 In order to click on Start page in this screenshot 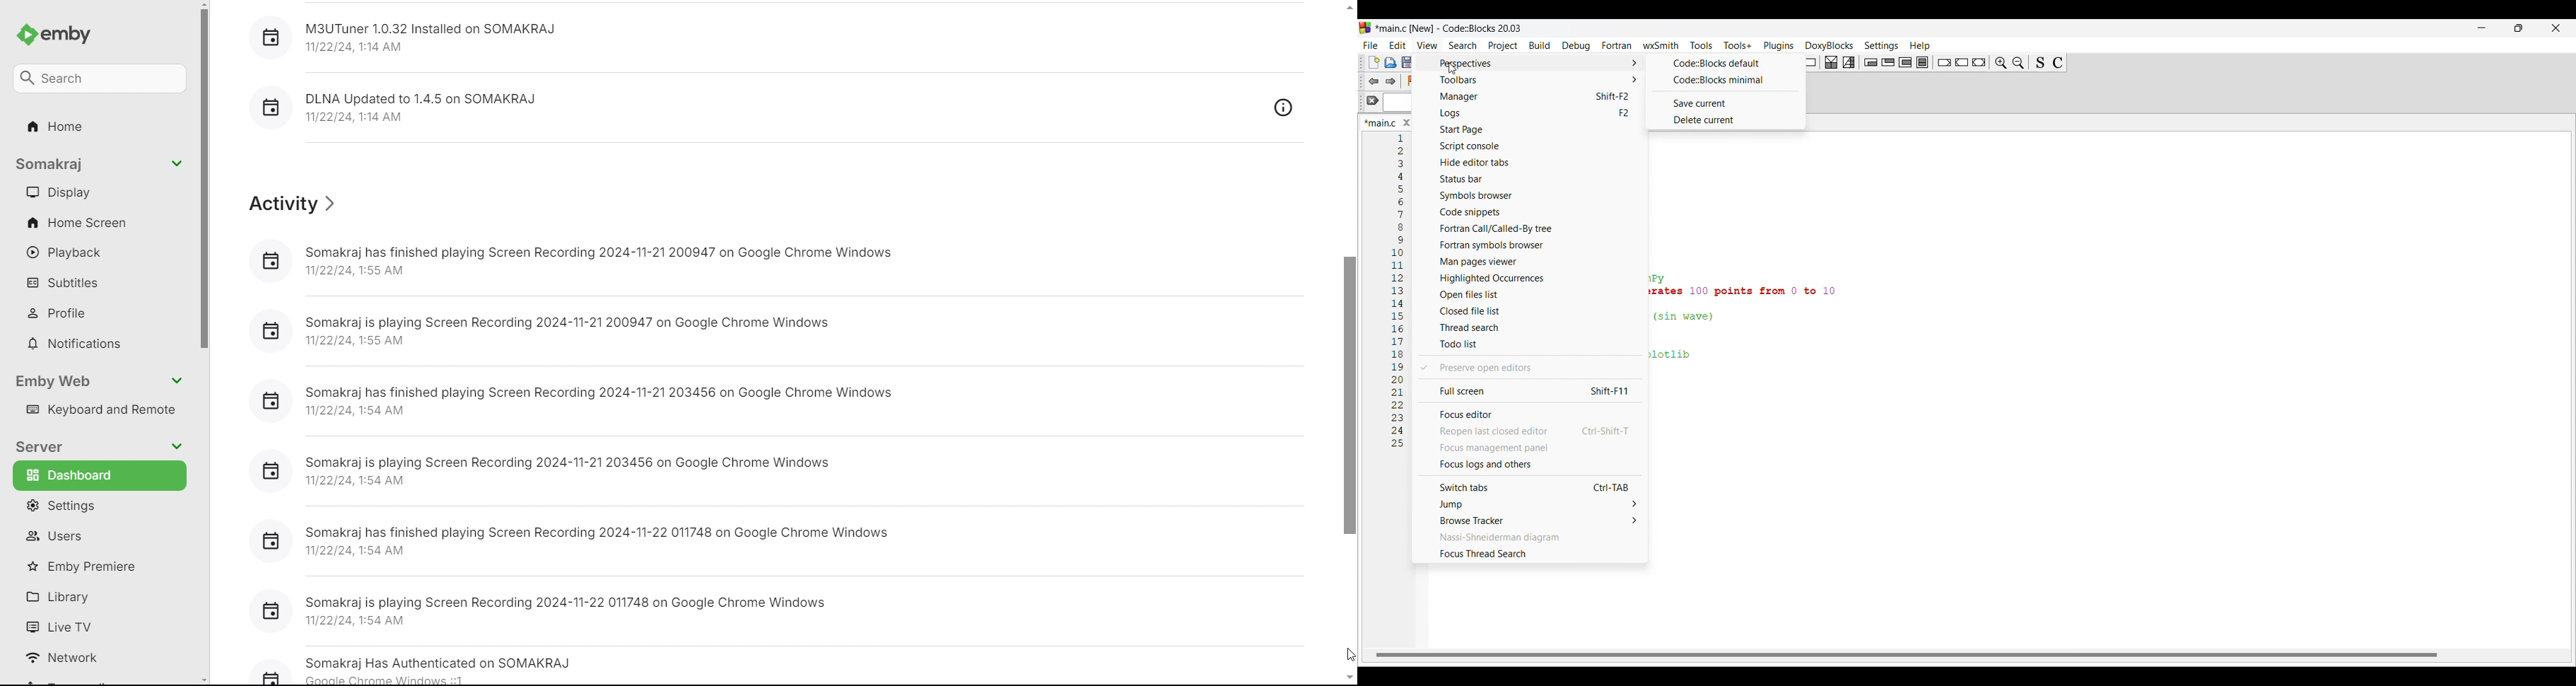, I will do `click(1533, 130)`.